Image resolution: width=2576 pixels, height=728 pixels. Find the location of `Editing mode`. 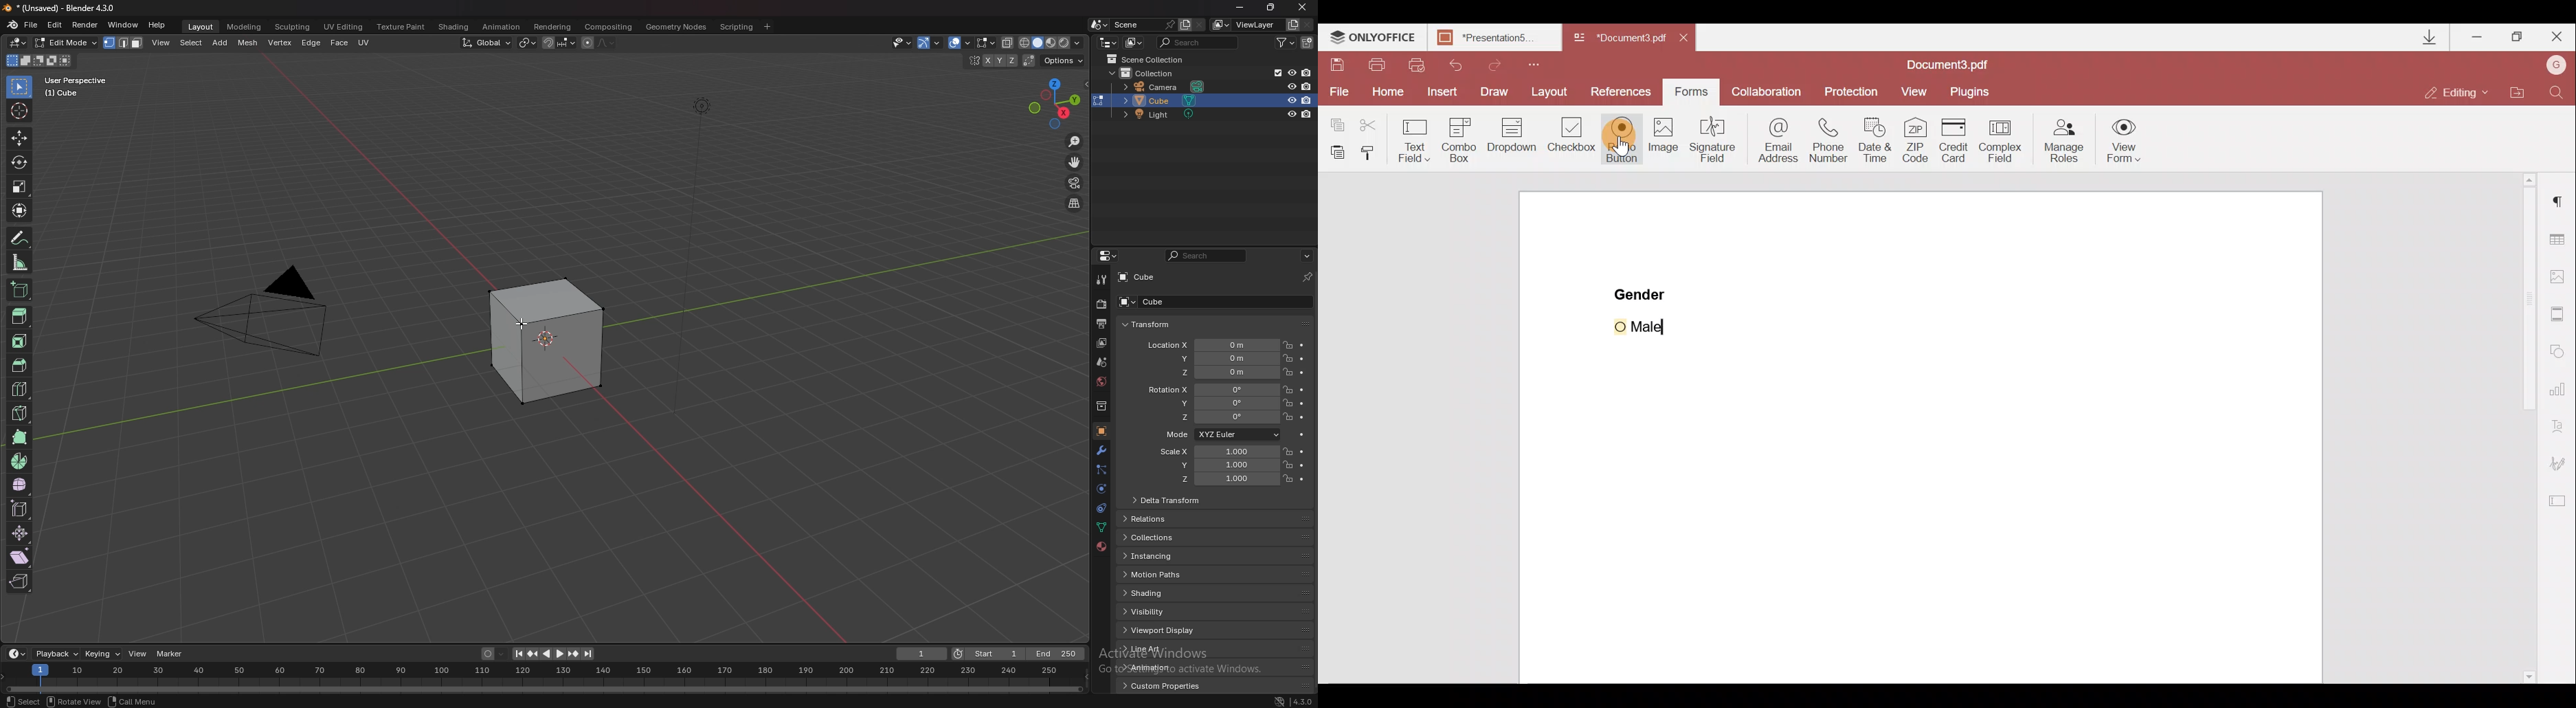

Editing mode is located at coordinates (2461, 87).